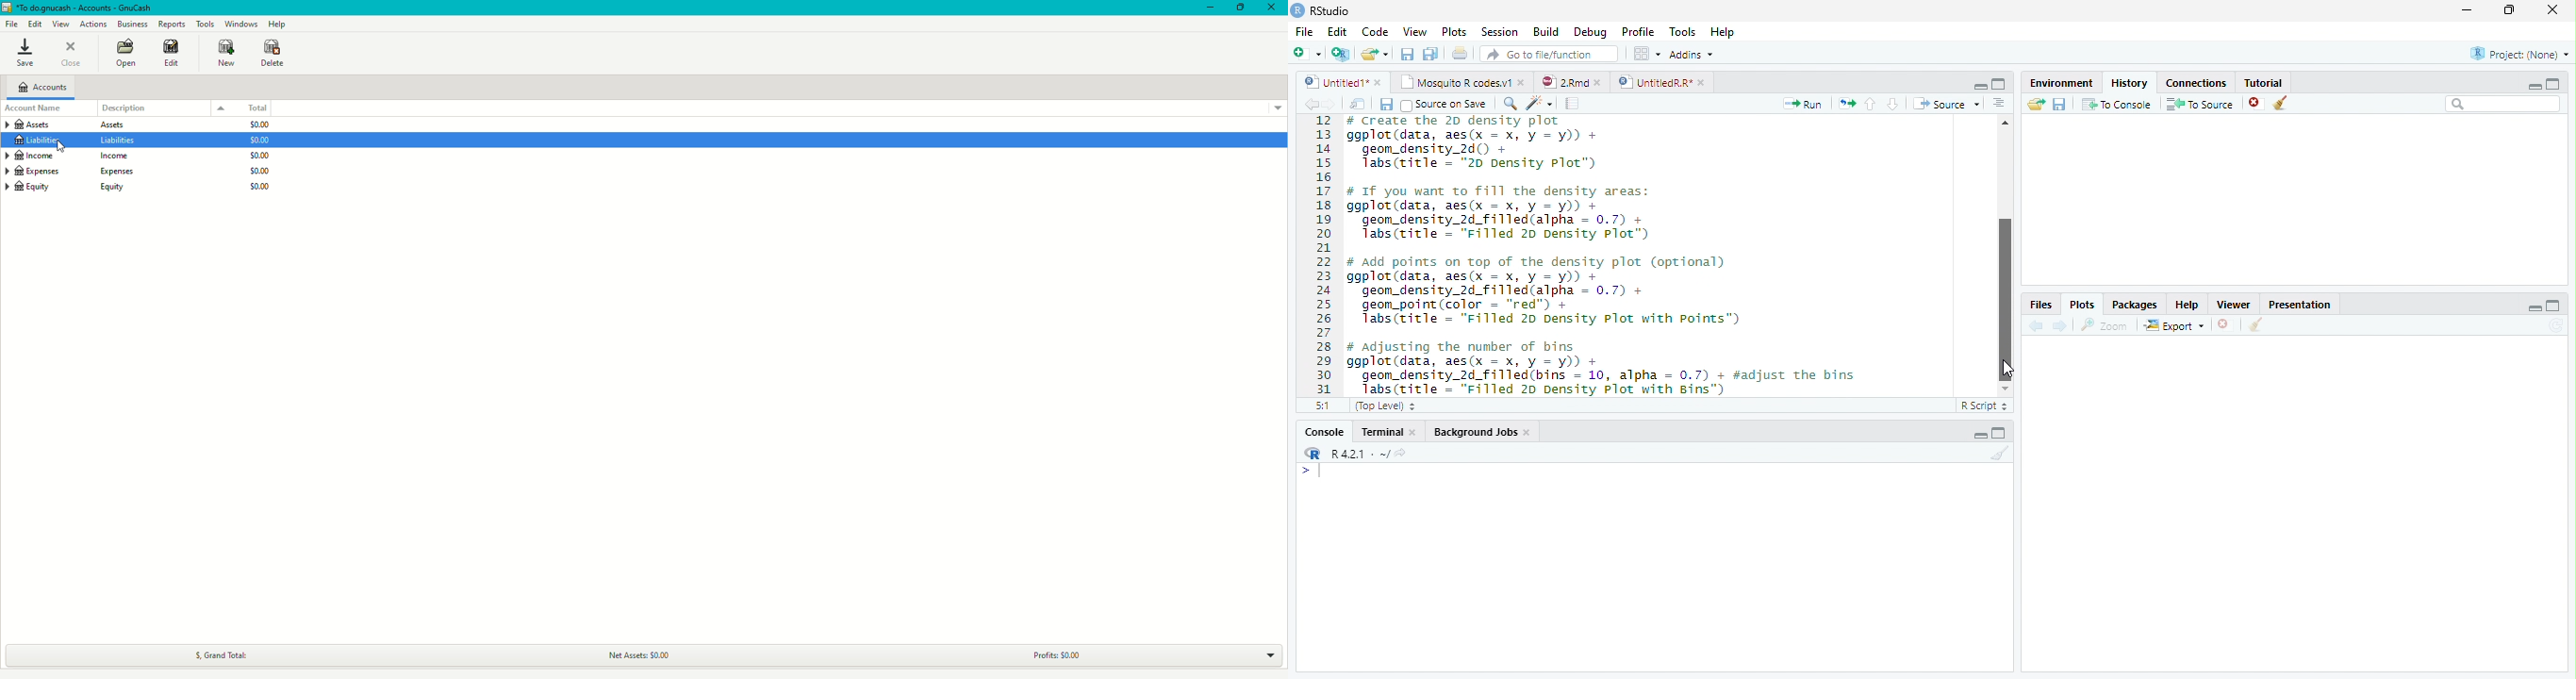  I want to click on Scrollbar down, so click(2005, 389).